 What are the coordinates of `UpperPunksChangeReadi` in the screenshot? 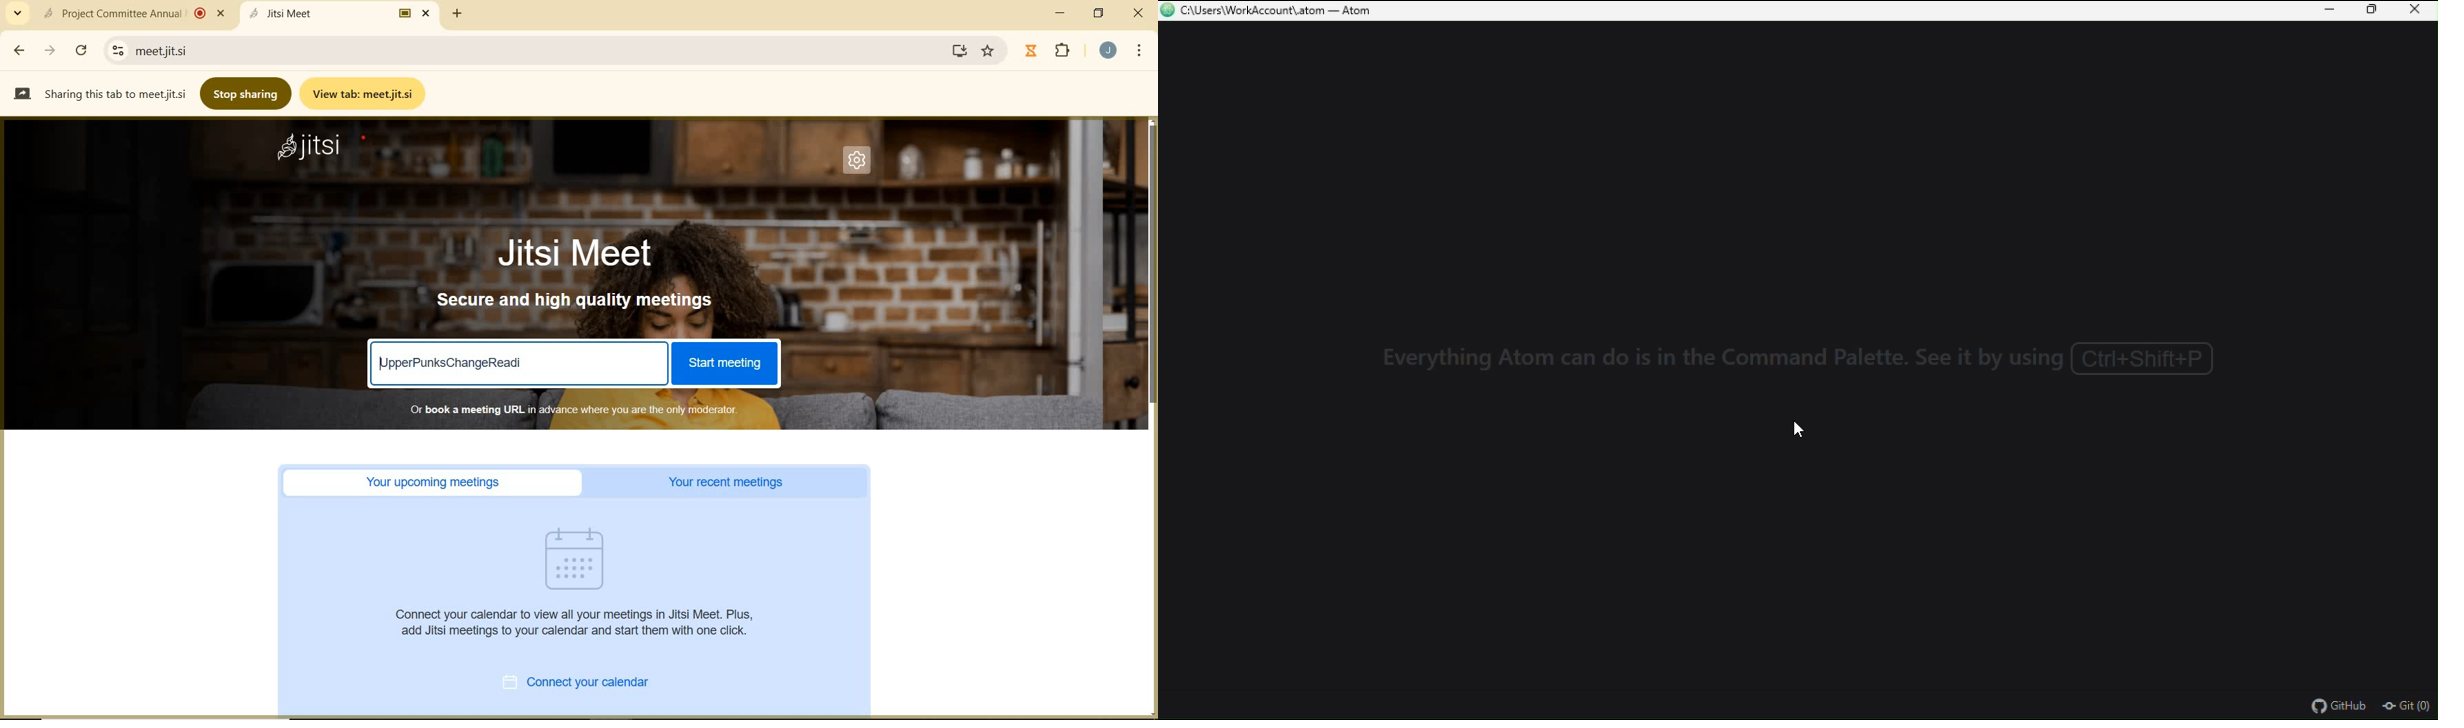 It's located at (454, 362).